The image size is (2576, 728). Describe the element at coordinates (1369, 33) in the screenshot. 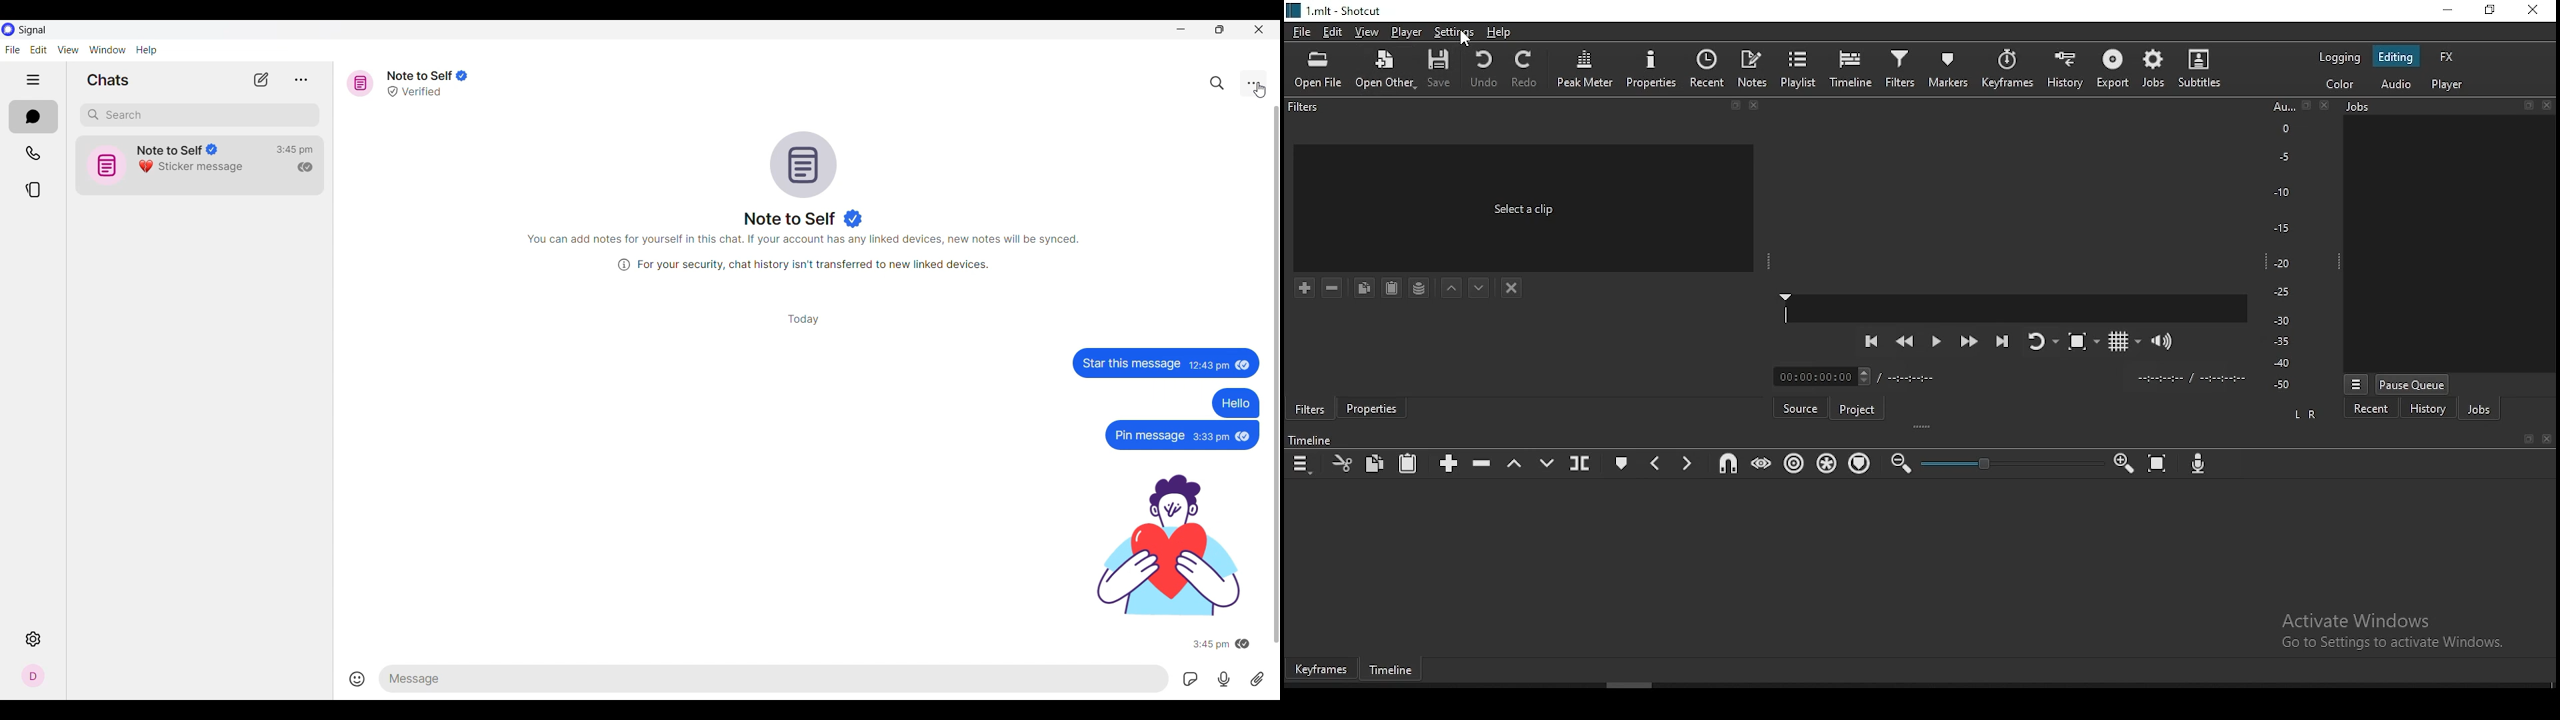

I see `view` at that location.